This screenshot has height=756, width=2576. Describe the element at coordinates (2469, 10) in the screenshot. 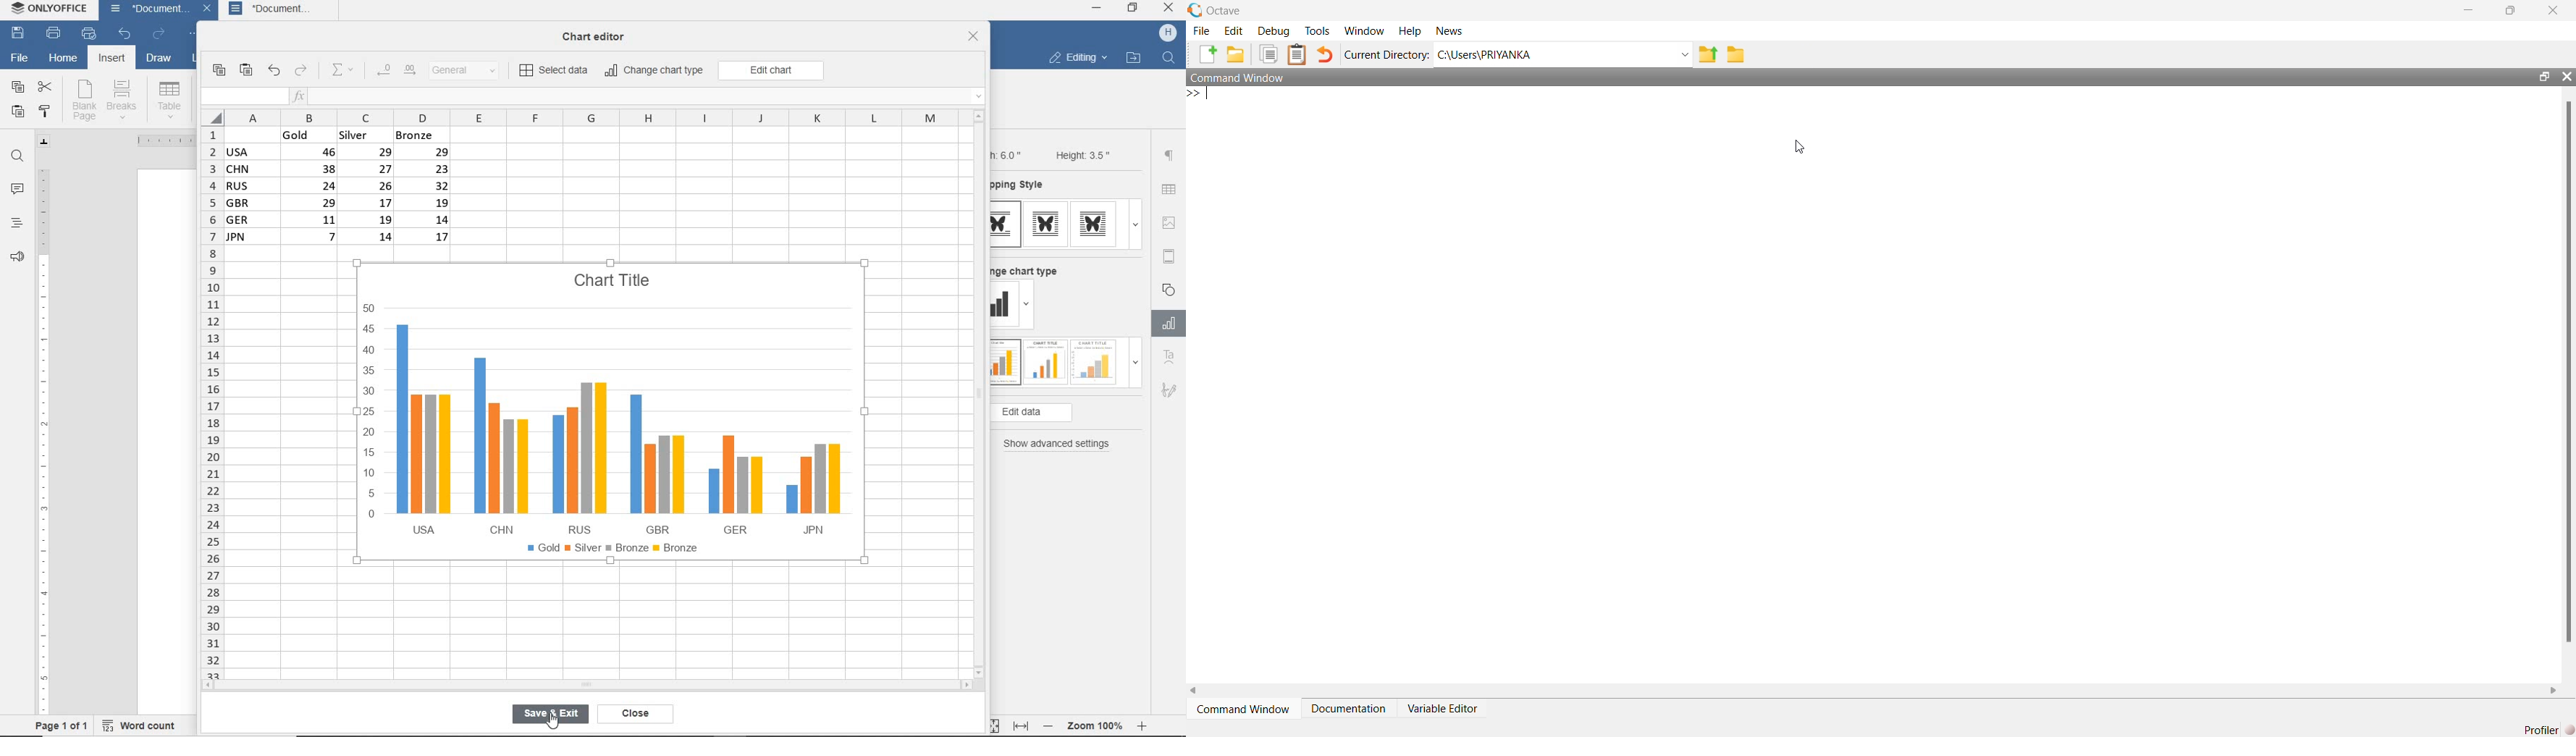

I see `minimize` at that location.